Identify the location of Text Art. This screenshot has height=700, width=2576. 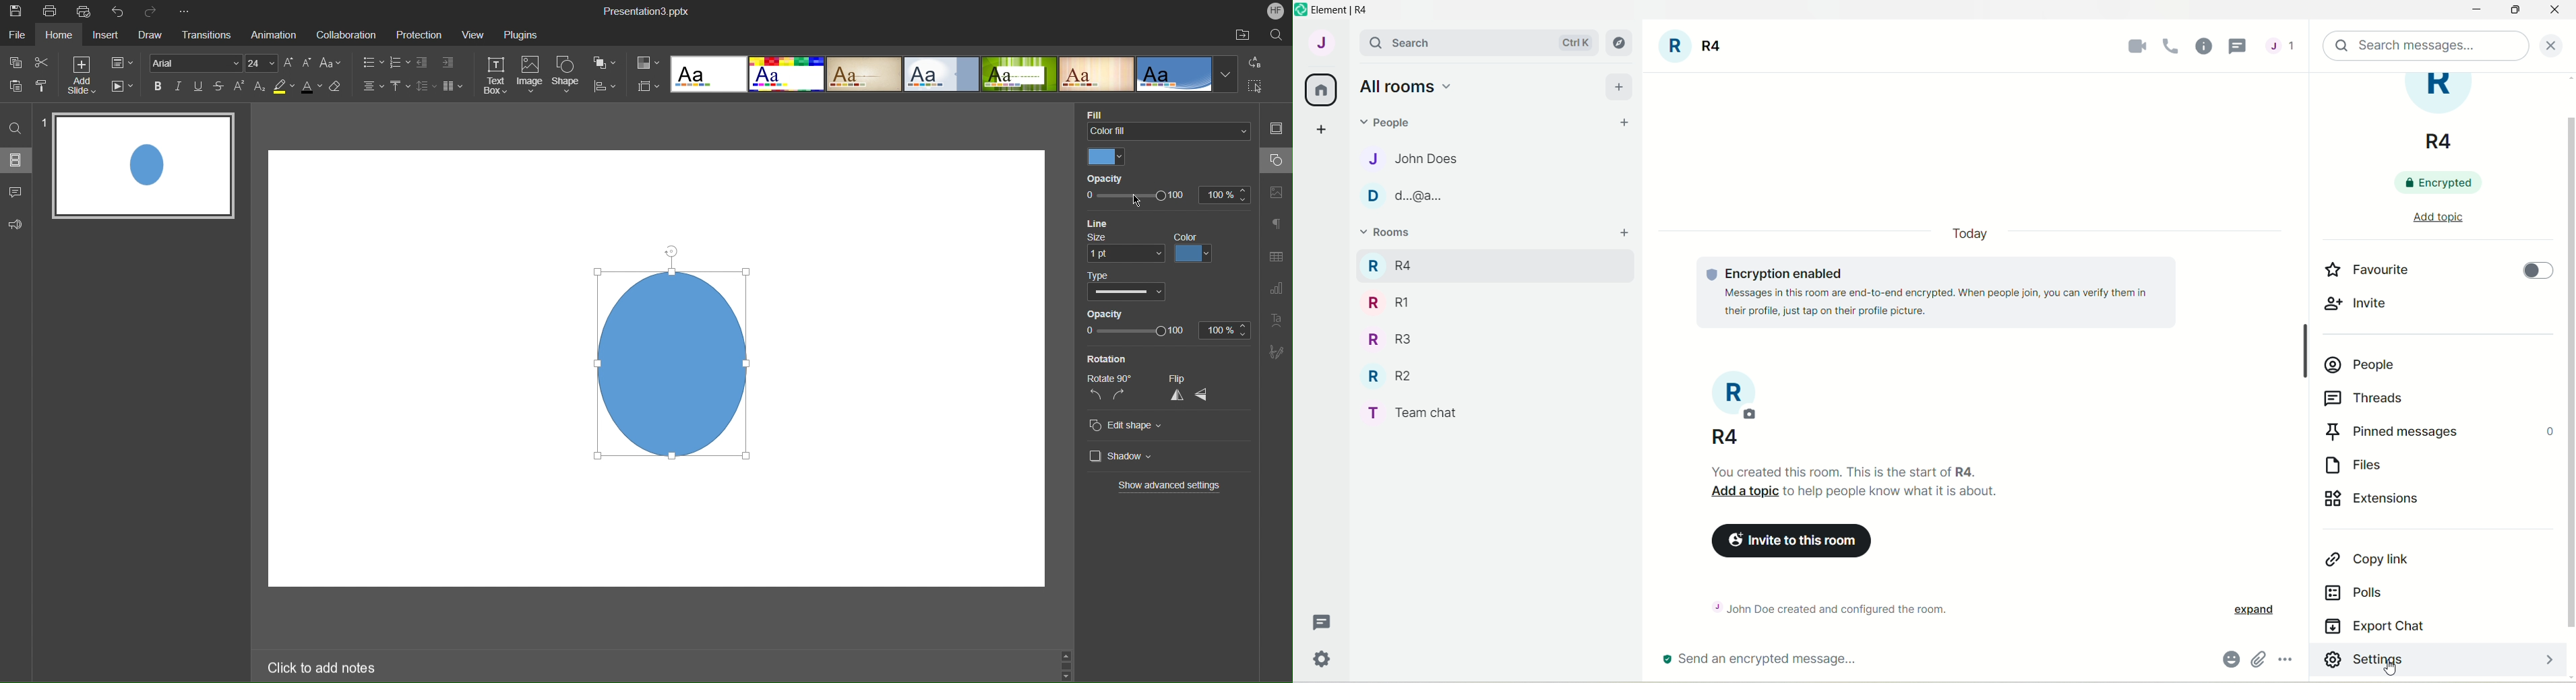
(1277, 321).